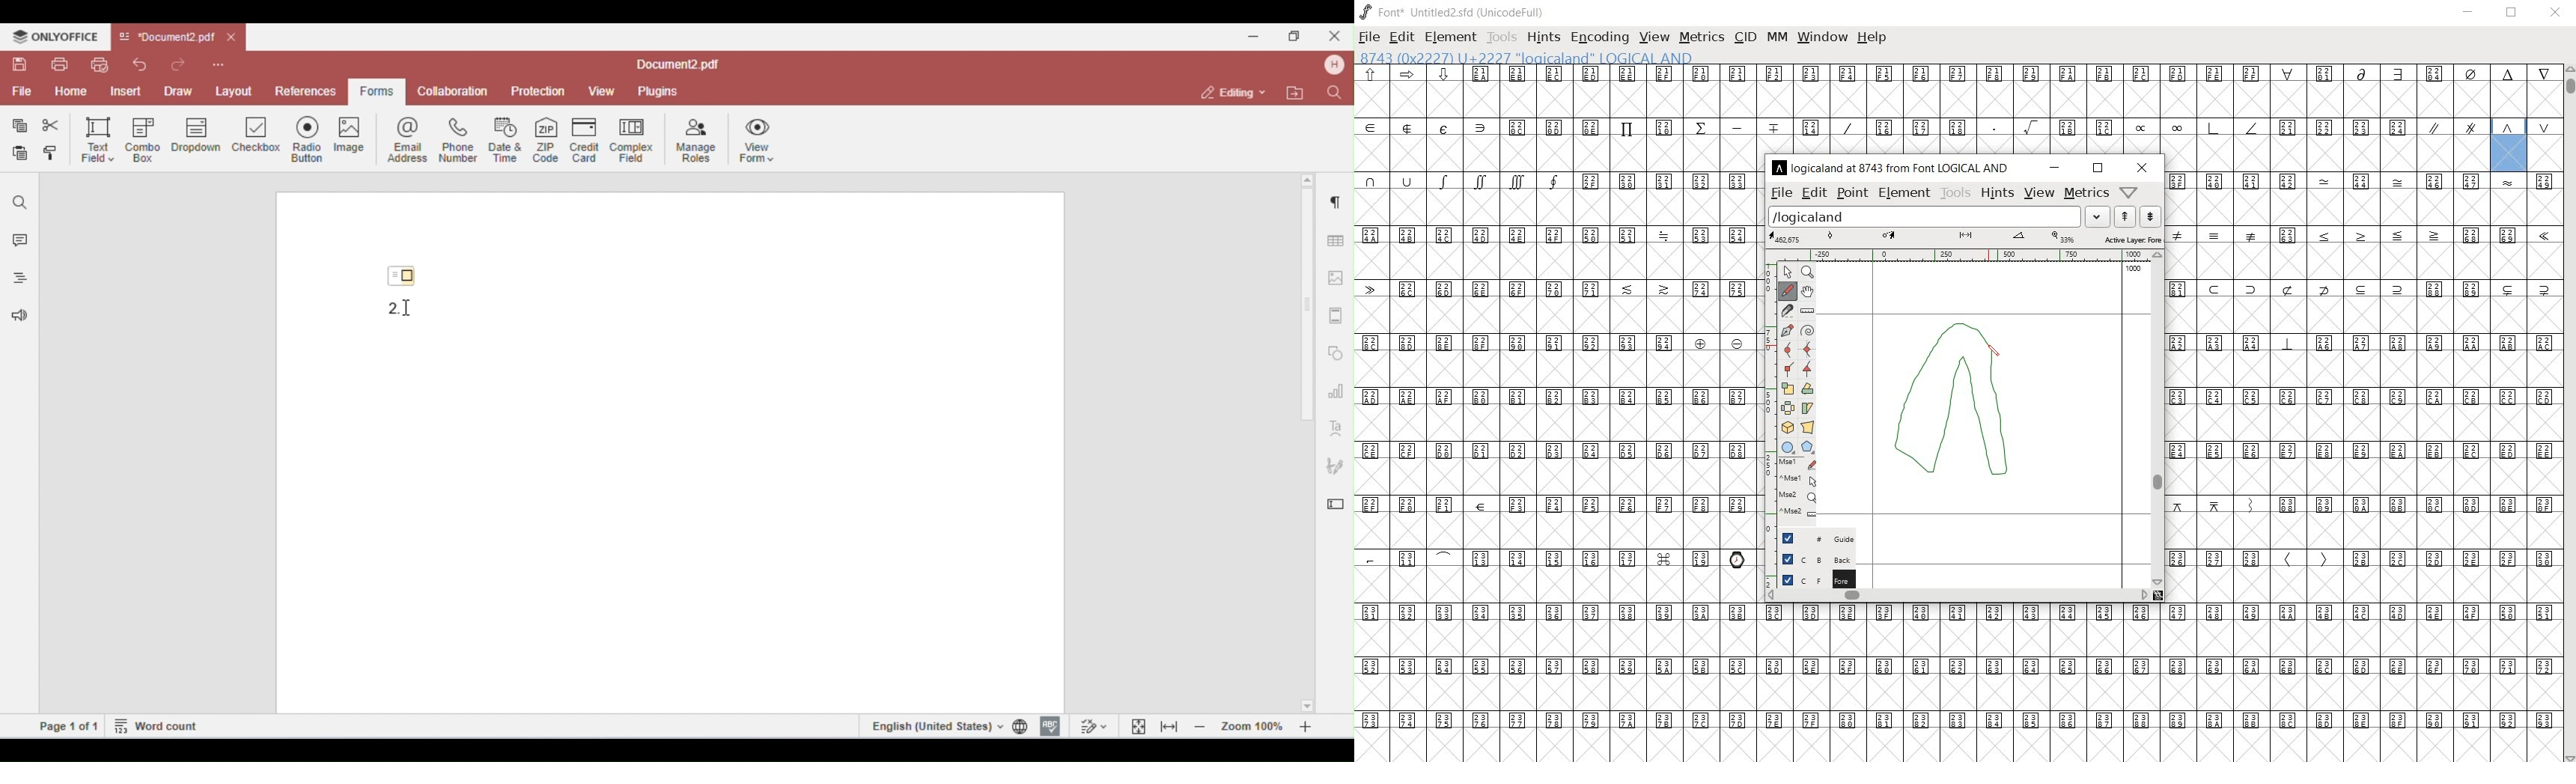 This screenshot has width=2576, height=784. Describe the element at coordinates (457, 140) in the screenshot. I see `phone number` at that location.